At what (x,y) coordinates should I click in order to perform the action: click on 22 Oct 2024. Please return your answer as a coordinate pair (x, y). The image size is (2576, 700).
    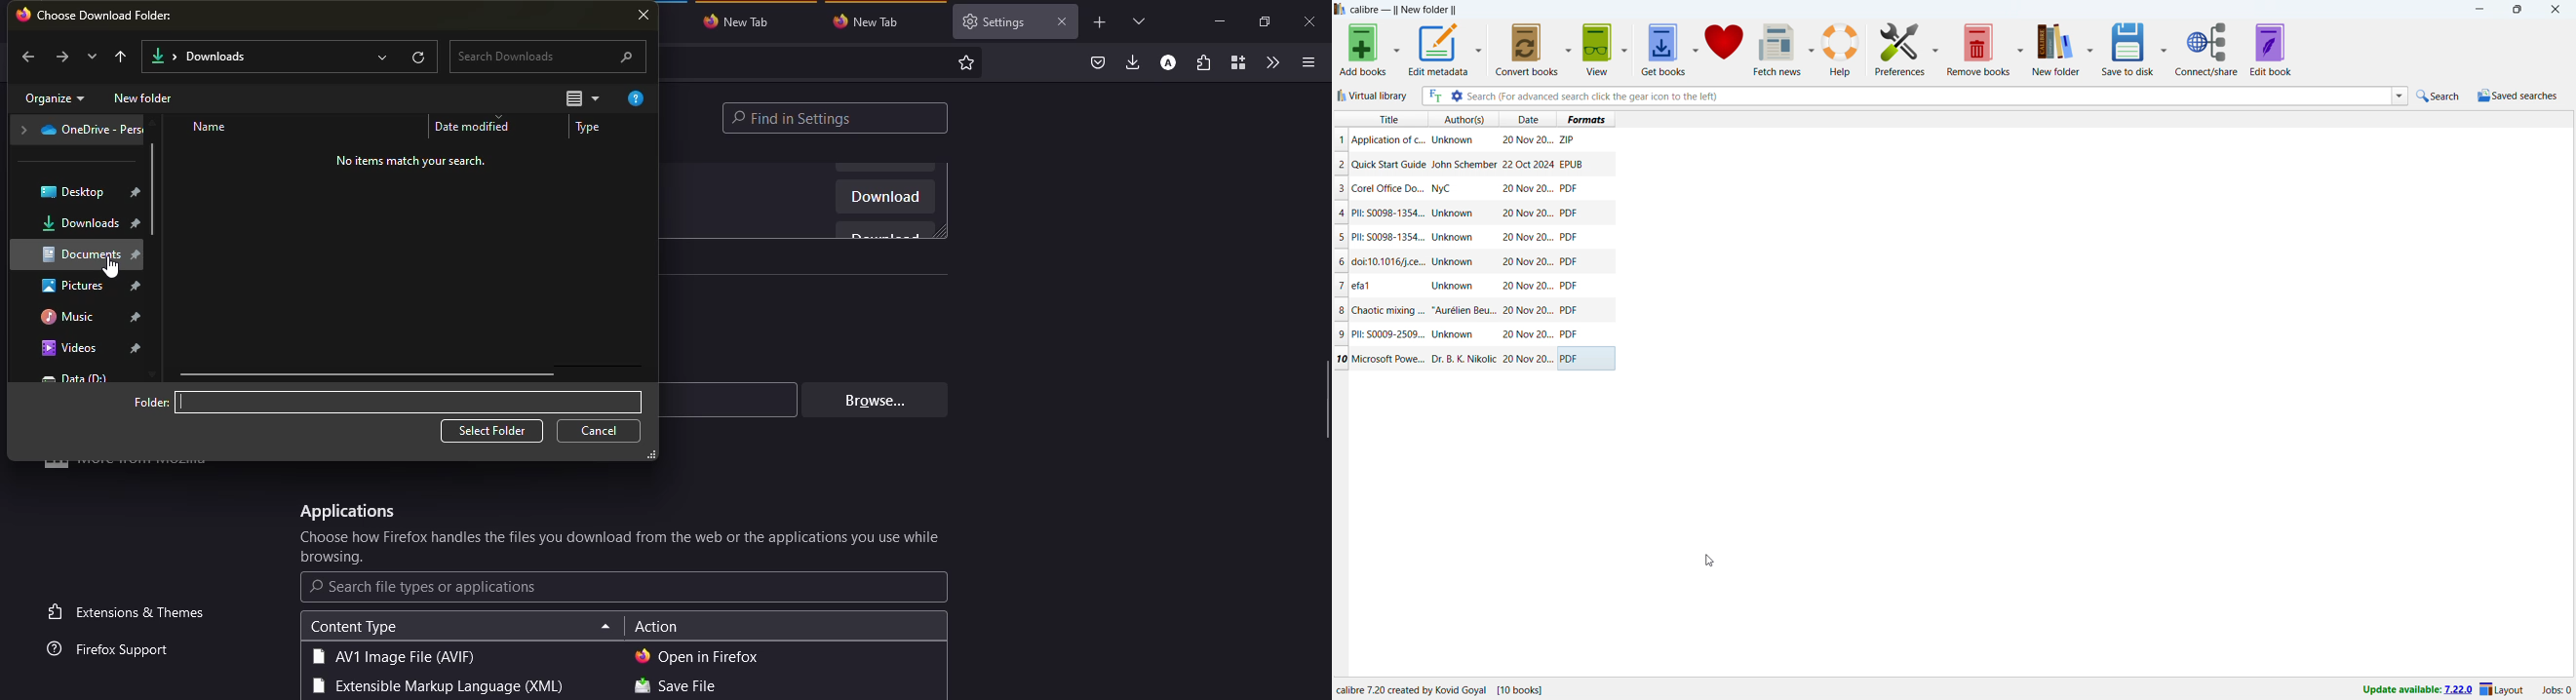
    Looking at the image, I should click on (1528, 164).